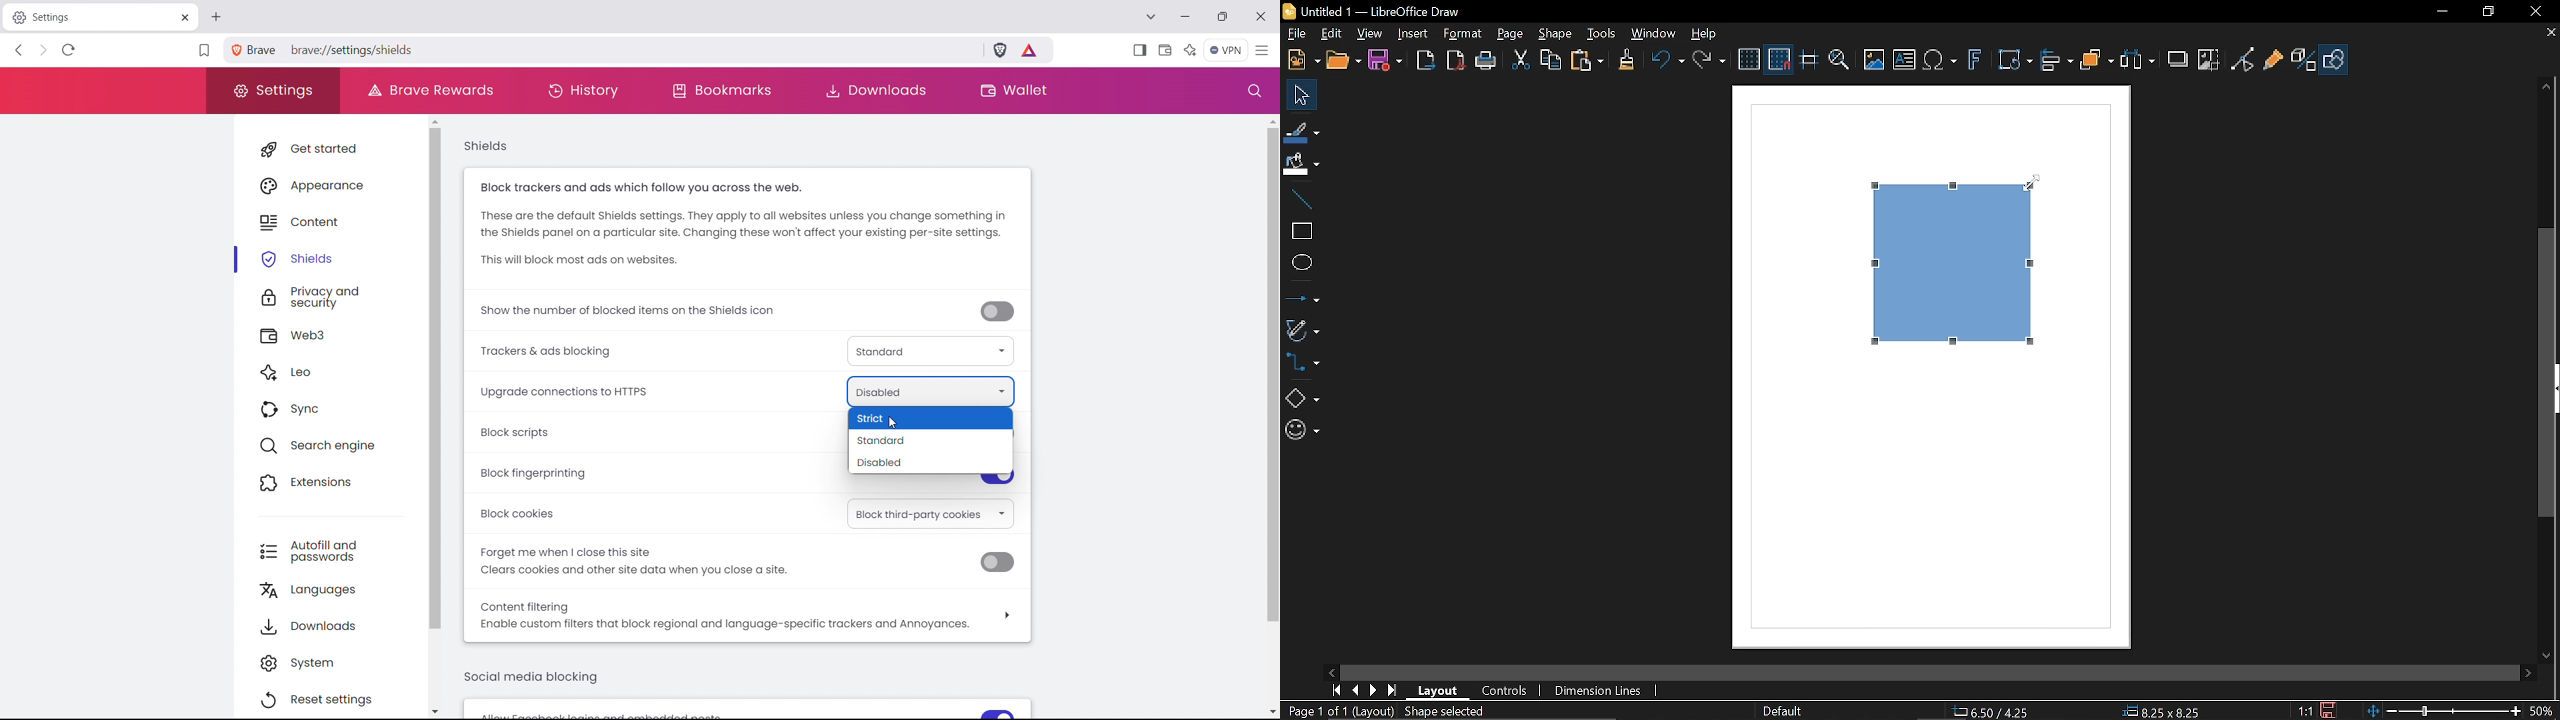  What do you see at coordinates (1338, 712) in the screenshot?
I see `Page 1 of 1 (Layout)` at bounding box center [1338, 712].